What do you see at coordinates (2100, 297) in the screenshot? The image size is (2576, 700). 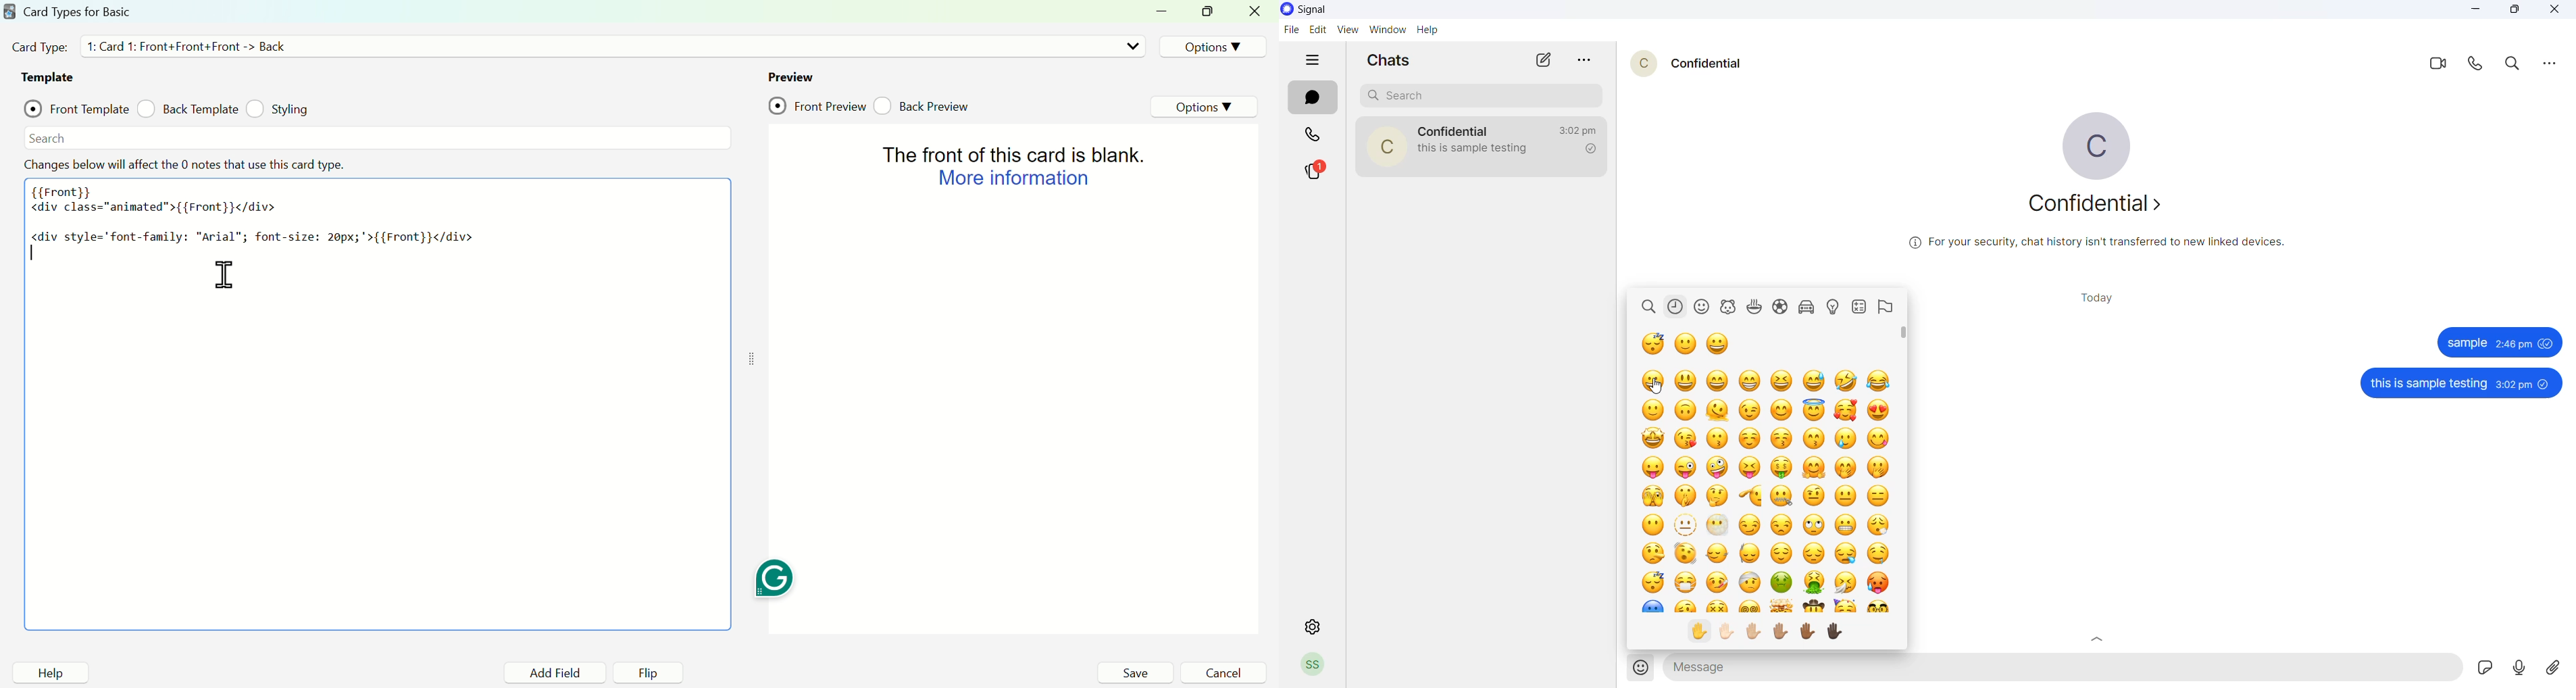 I see `today title` at bounding box center [2100, 297].